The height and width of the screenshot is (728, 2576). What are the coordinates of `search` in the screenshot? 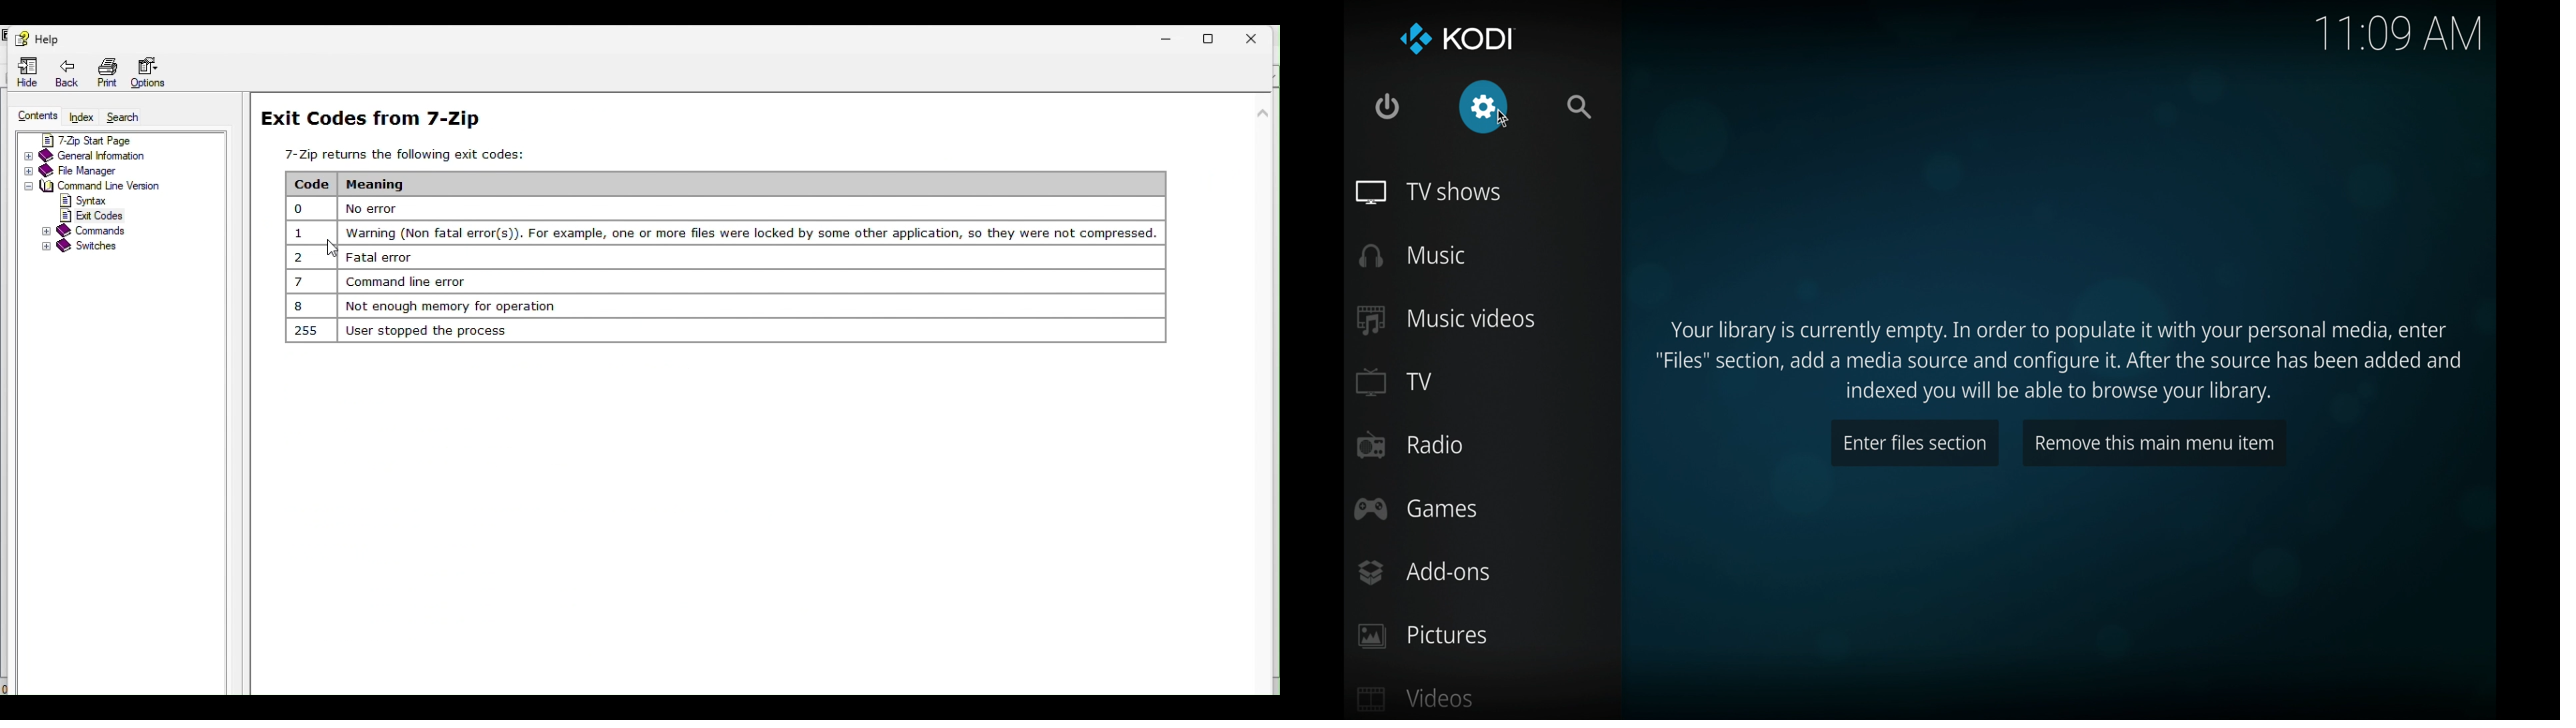 It's located at (1581, 107).